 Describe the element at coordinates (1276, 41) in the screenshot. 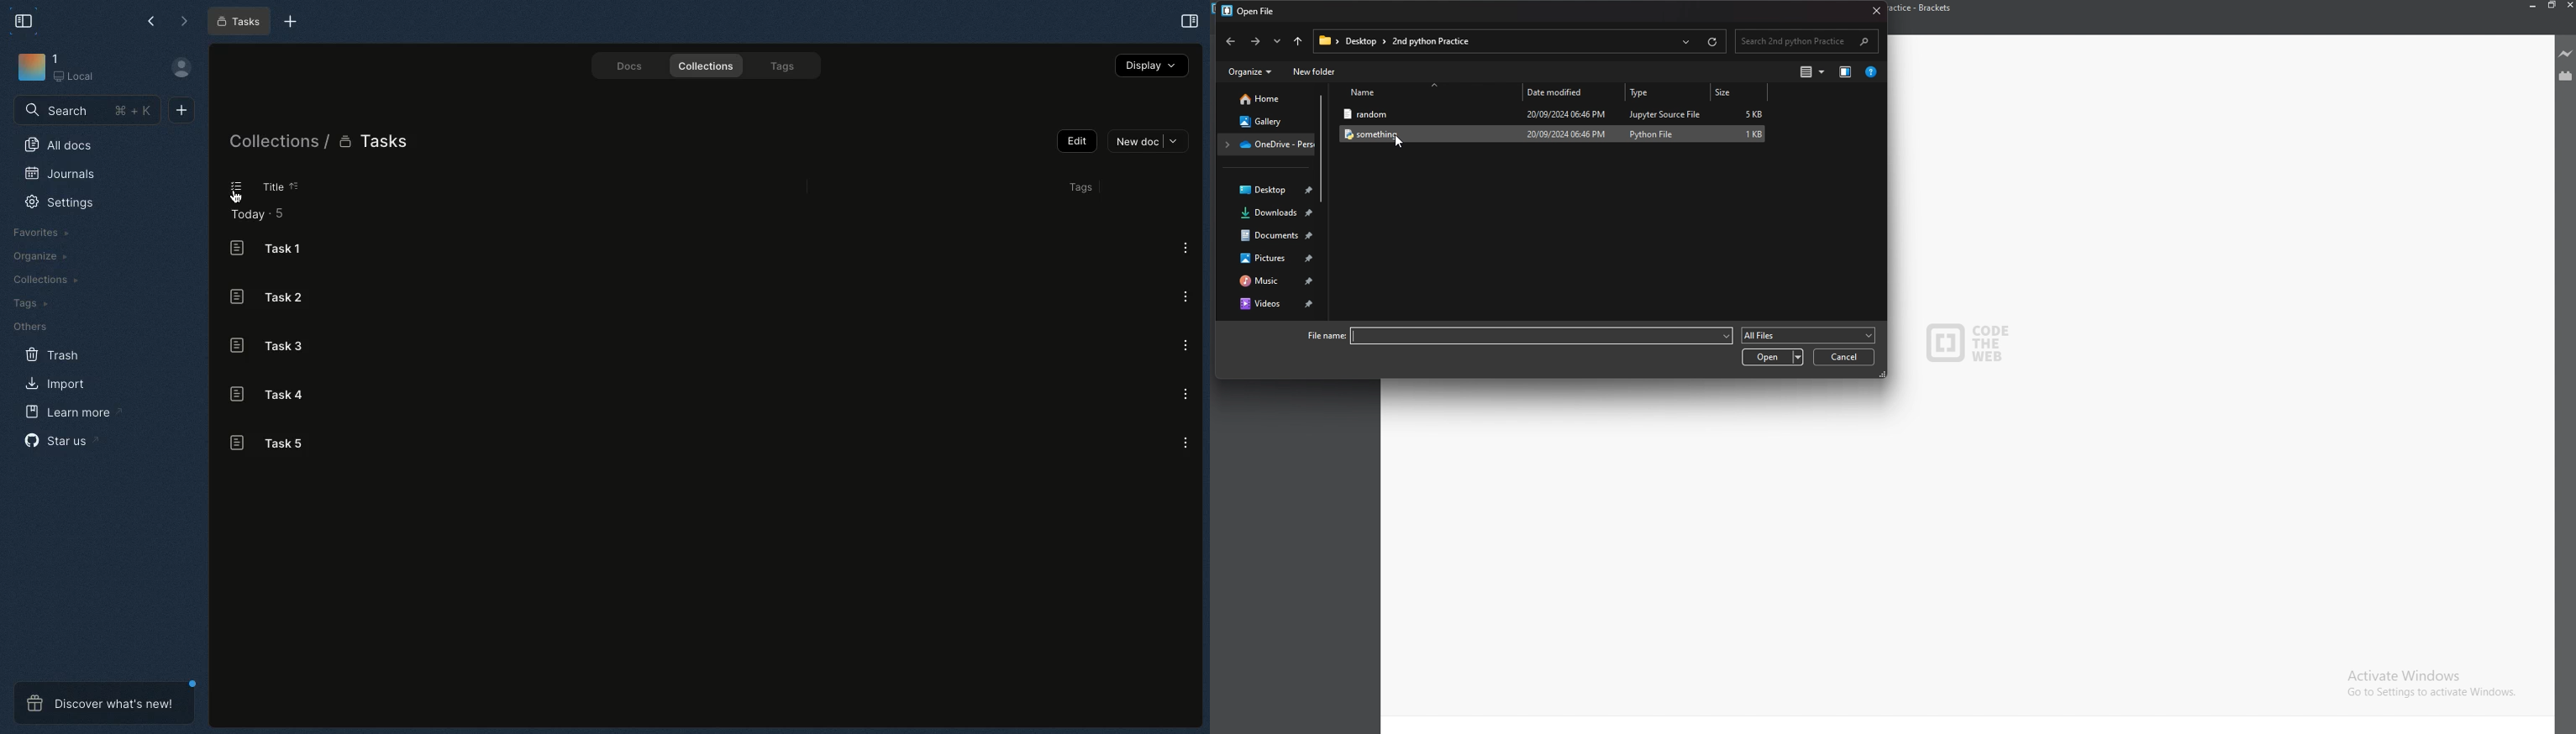

I see `recent` at that location.